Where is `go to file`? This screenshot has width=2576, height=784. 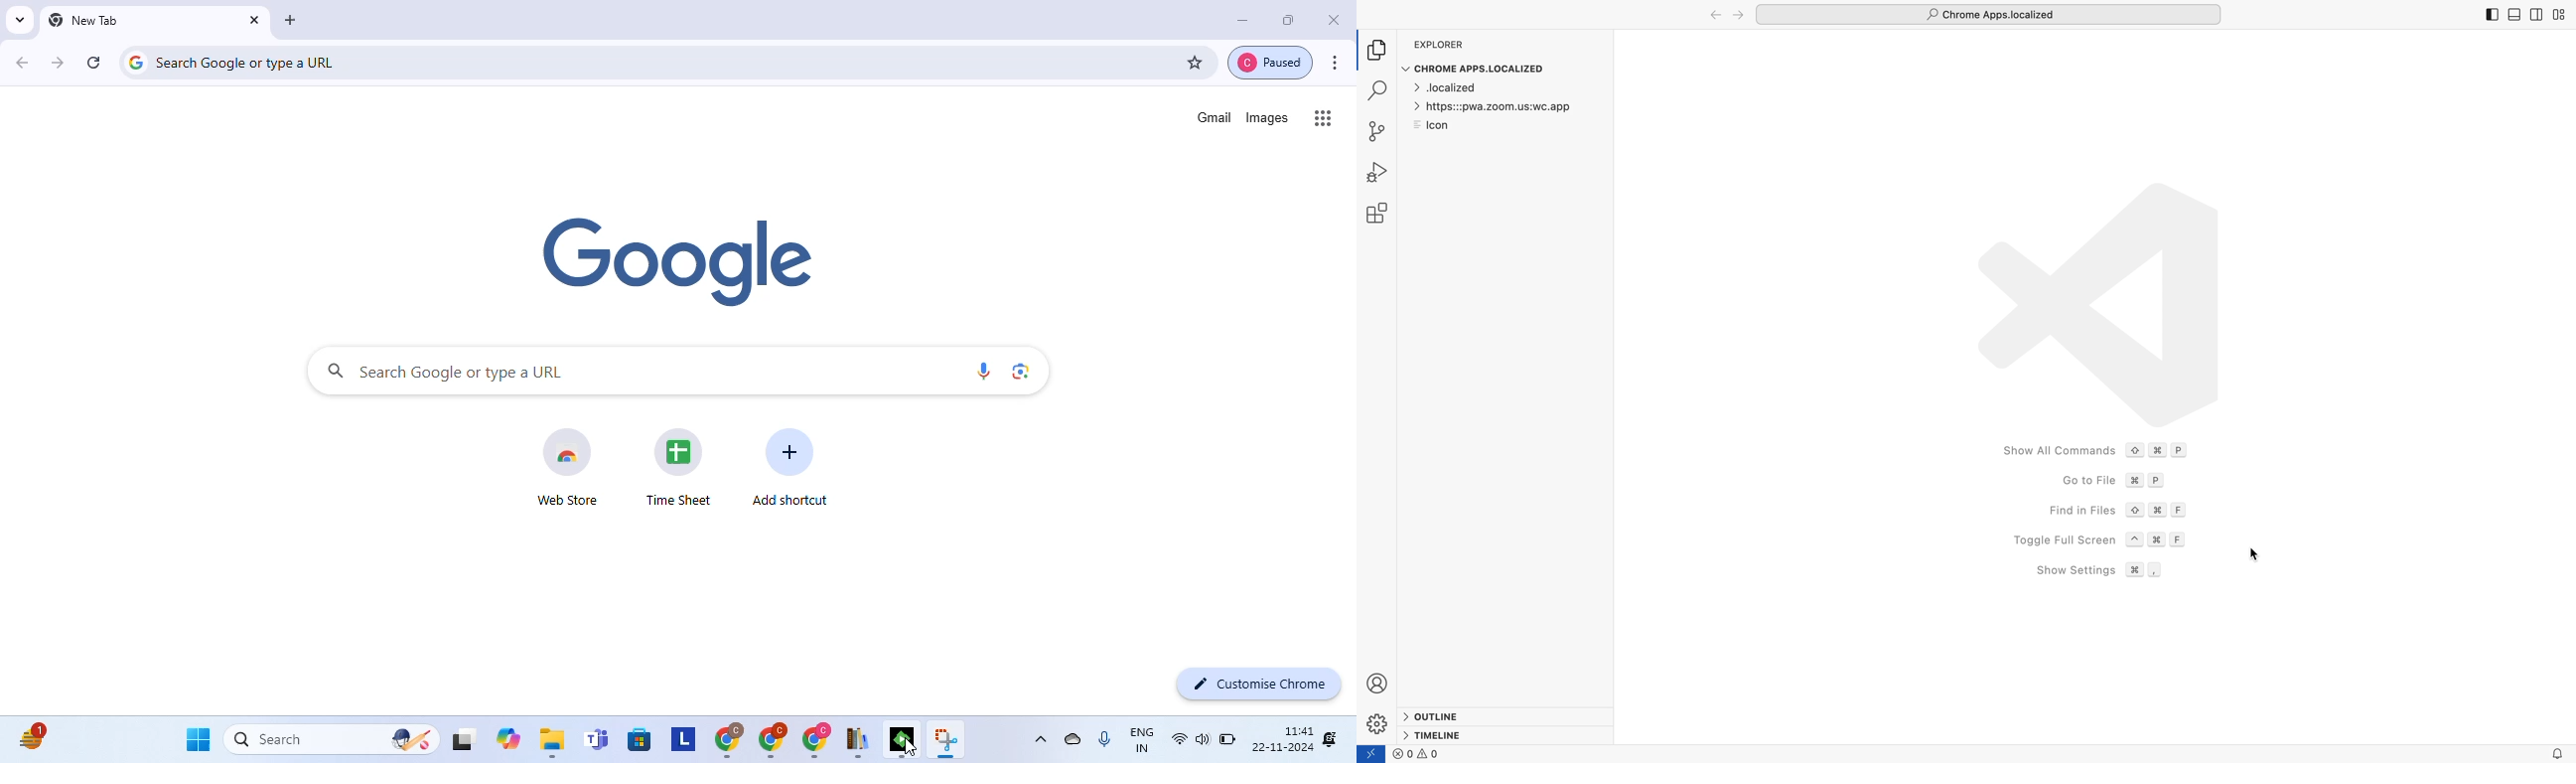
go to file is located at coordinates (2116, 481).